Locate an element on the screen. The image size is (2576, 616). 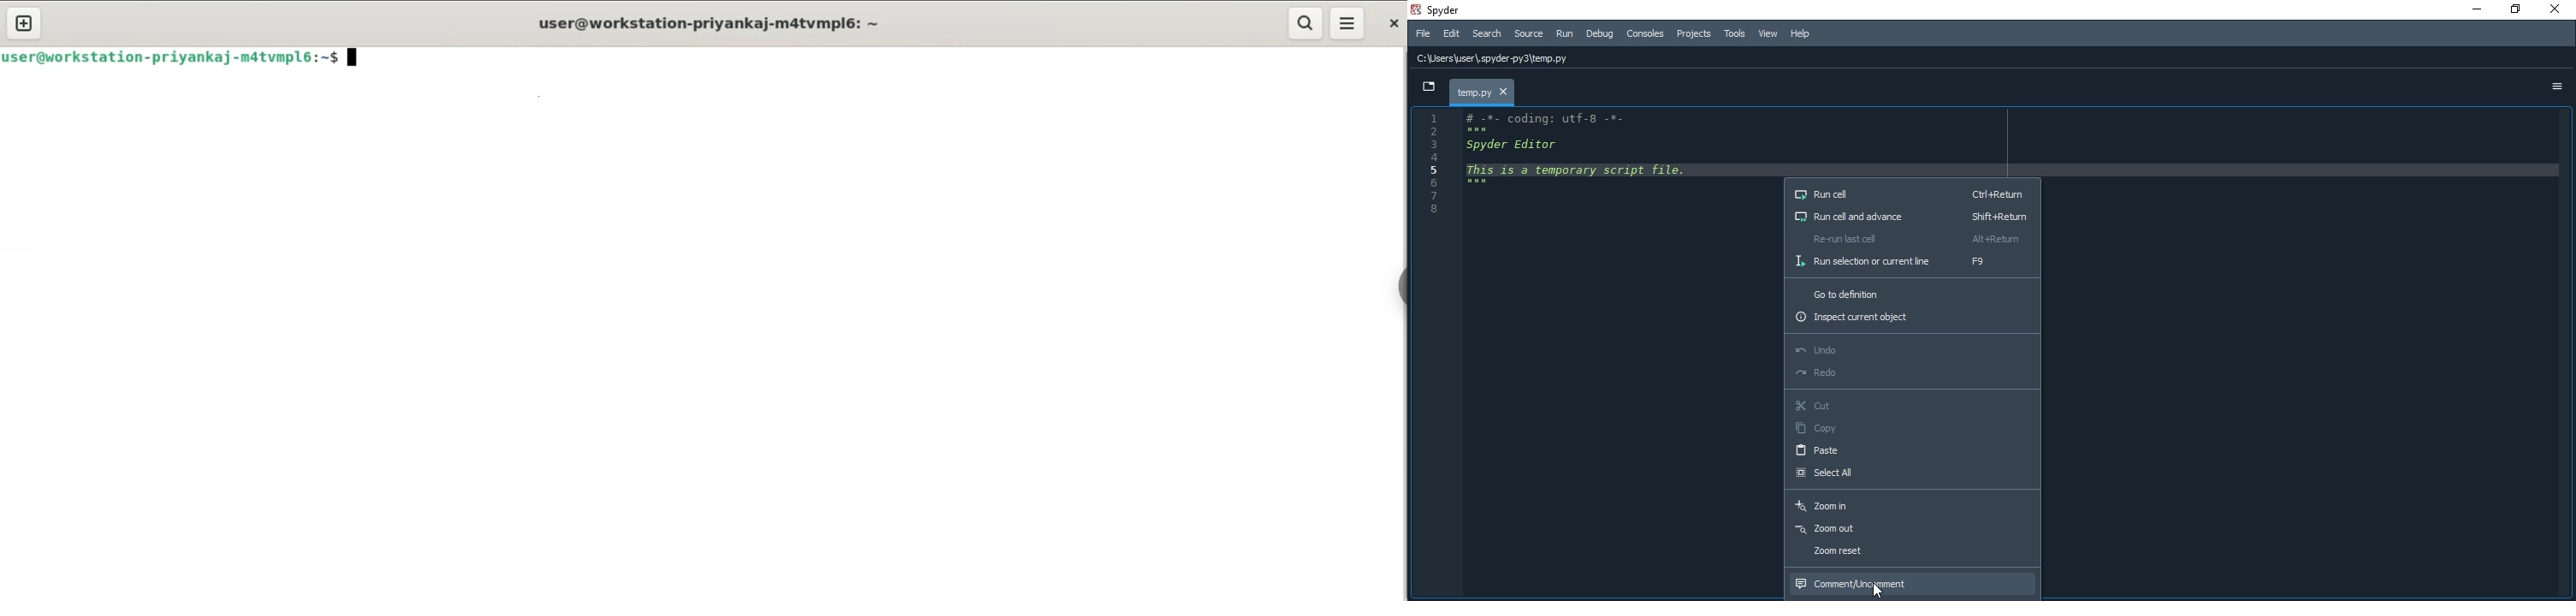
Search is located at coordinates (1488, 36).